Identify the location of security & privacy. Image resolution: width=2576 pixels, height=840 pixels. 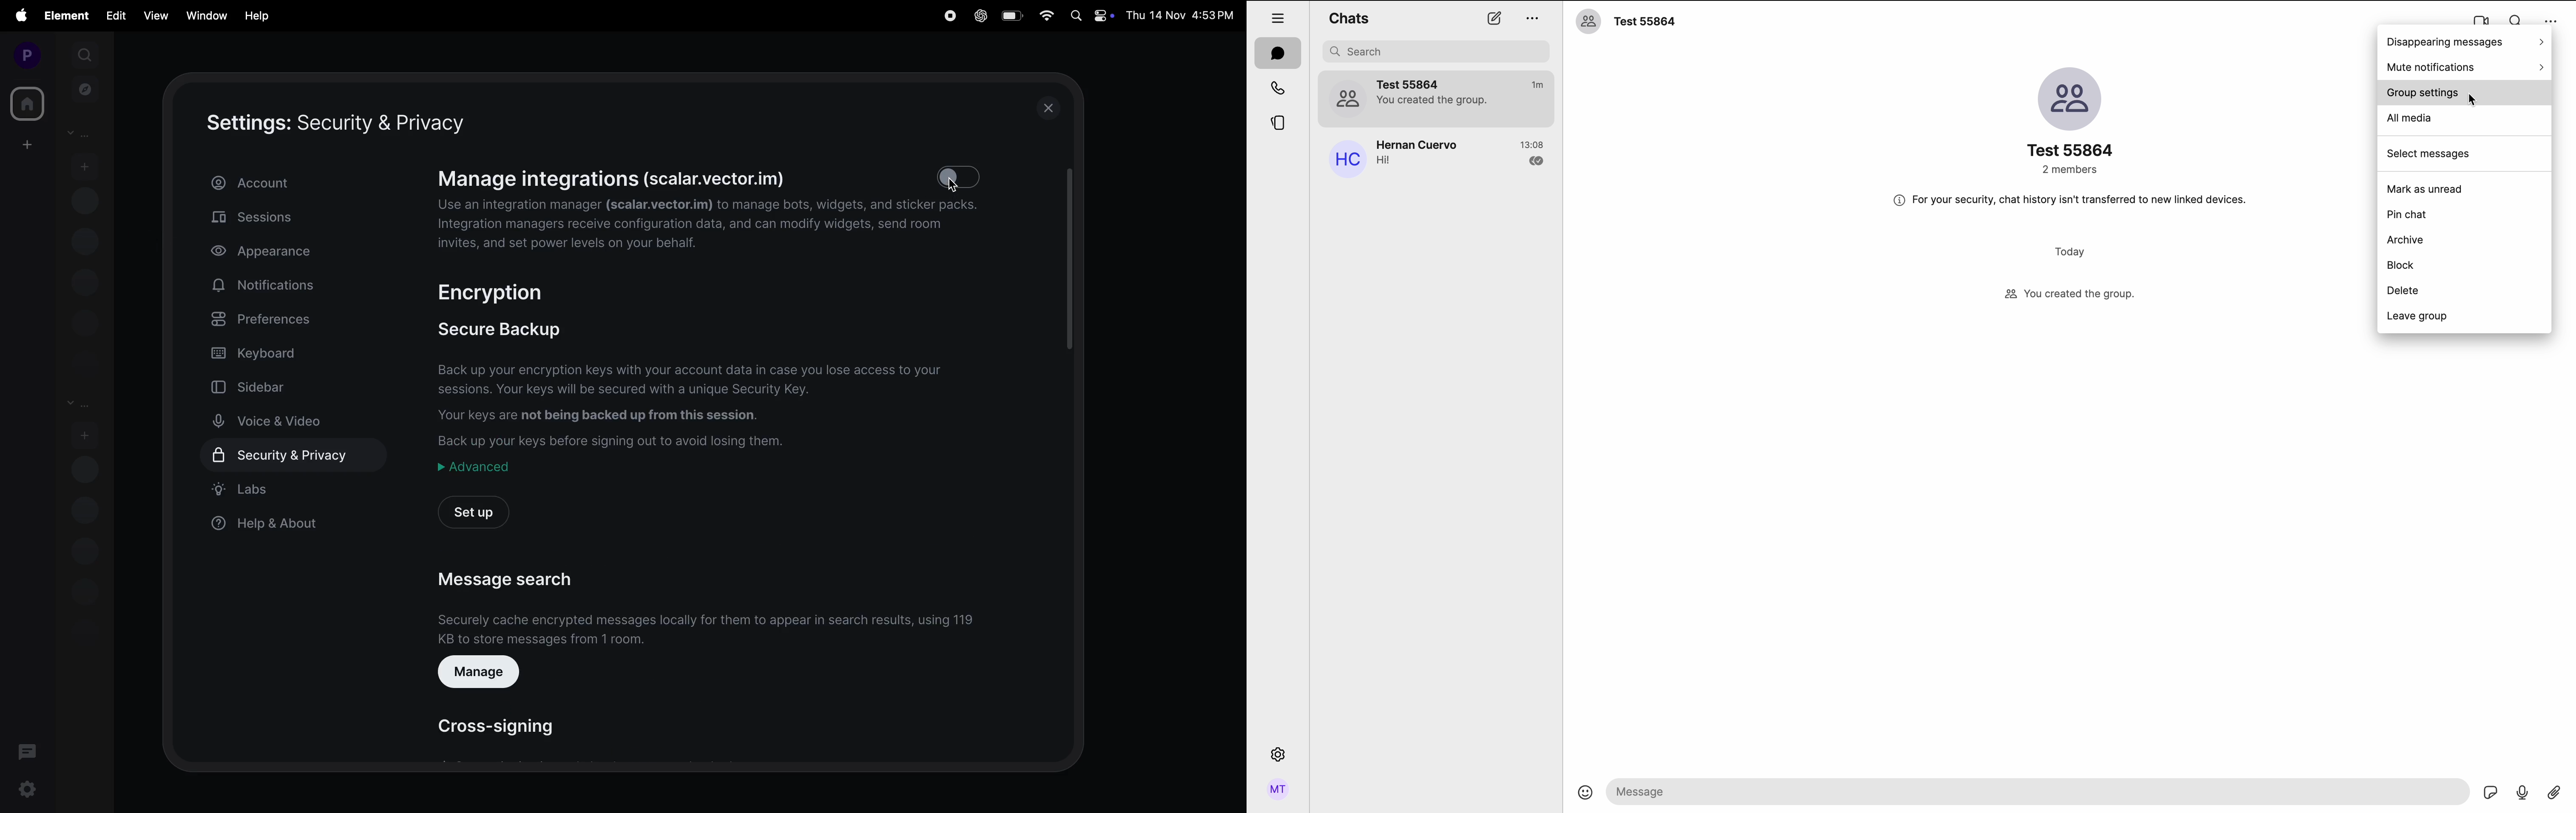
(285, 458).